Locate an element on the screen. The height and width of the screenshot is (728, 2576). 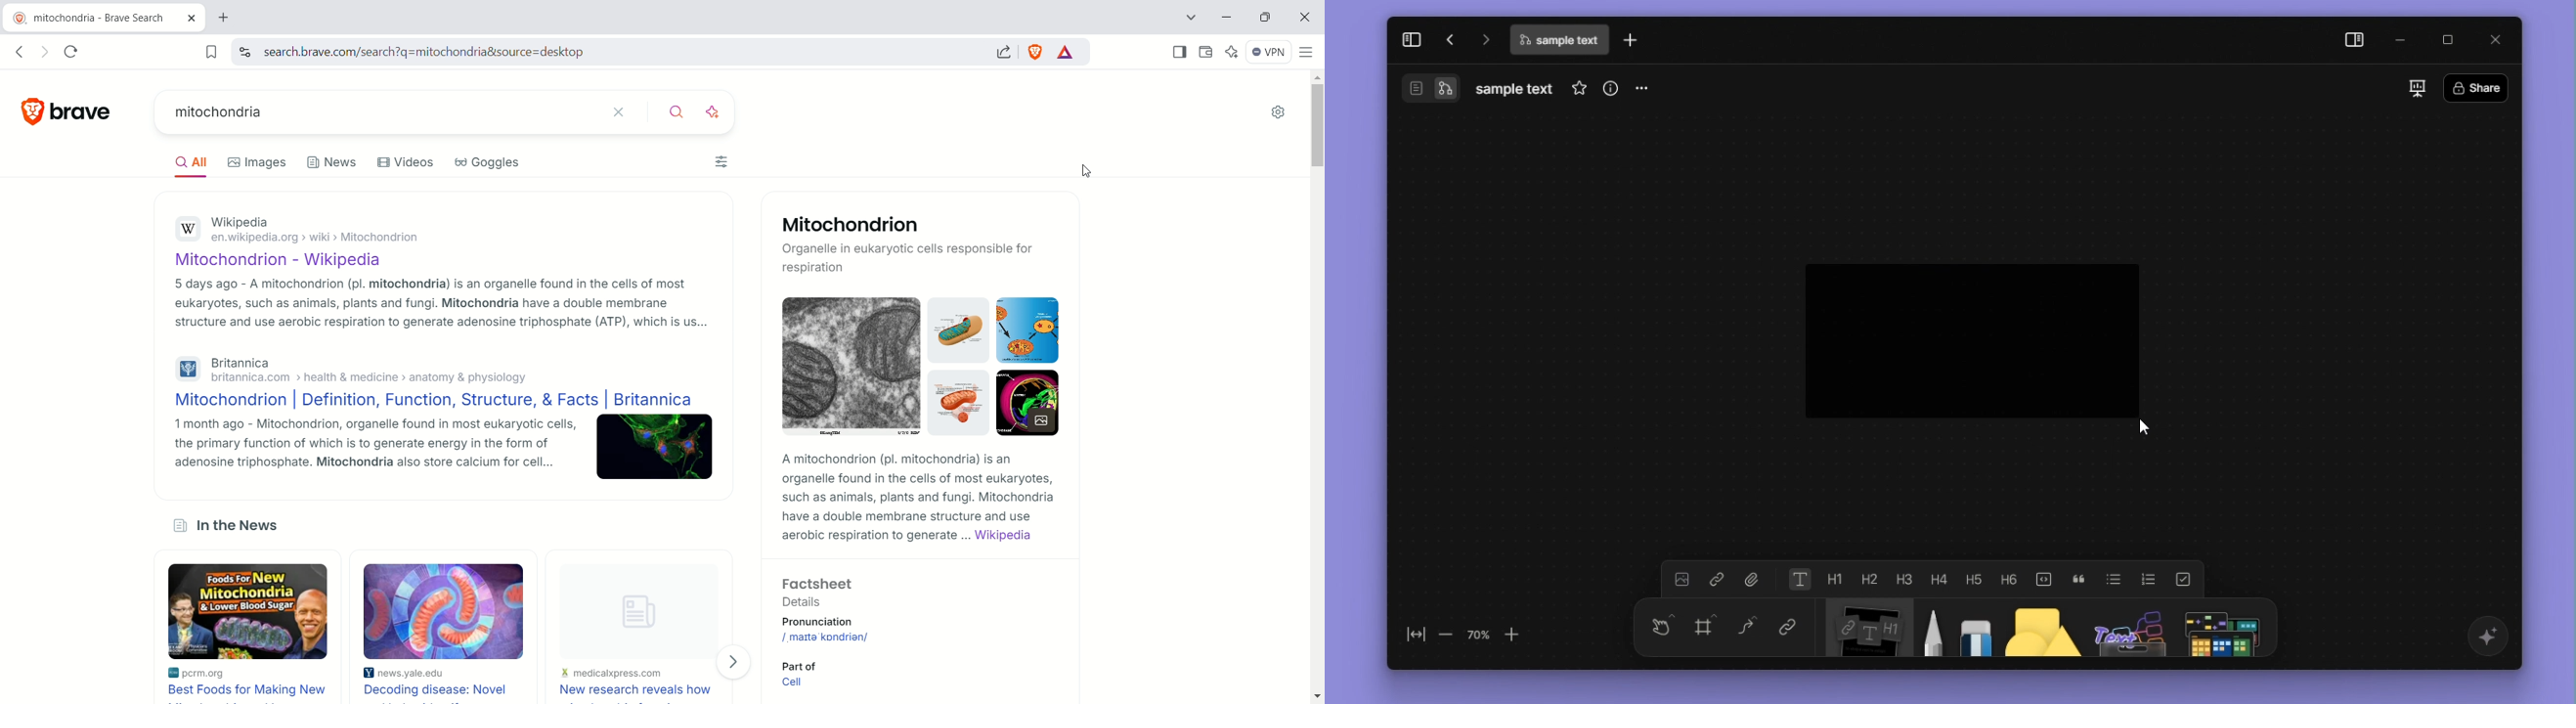
share is located at coordinates (2480, 86).